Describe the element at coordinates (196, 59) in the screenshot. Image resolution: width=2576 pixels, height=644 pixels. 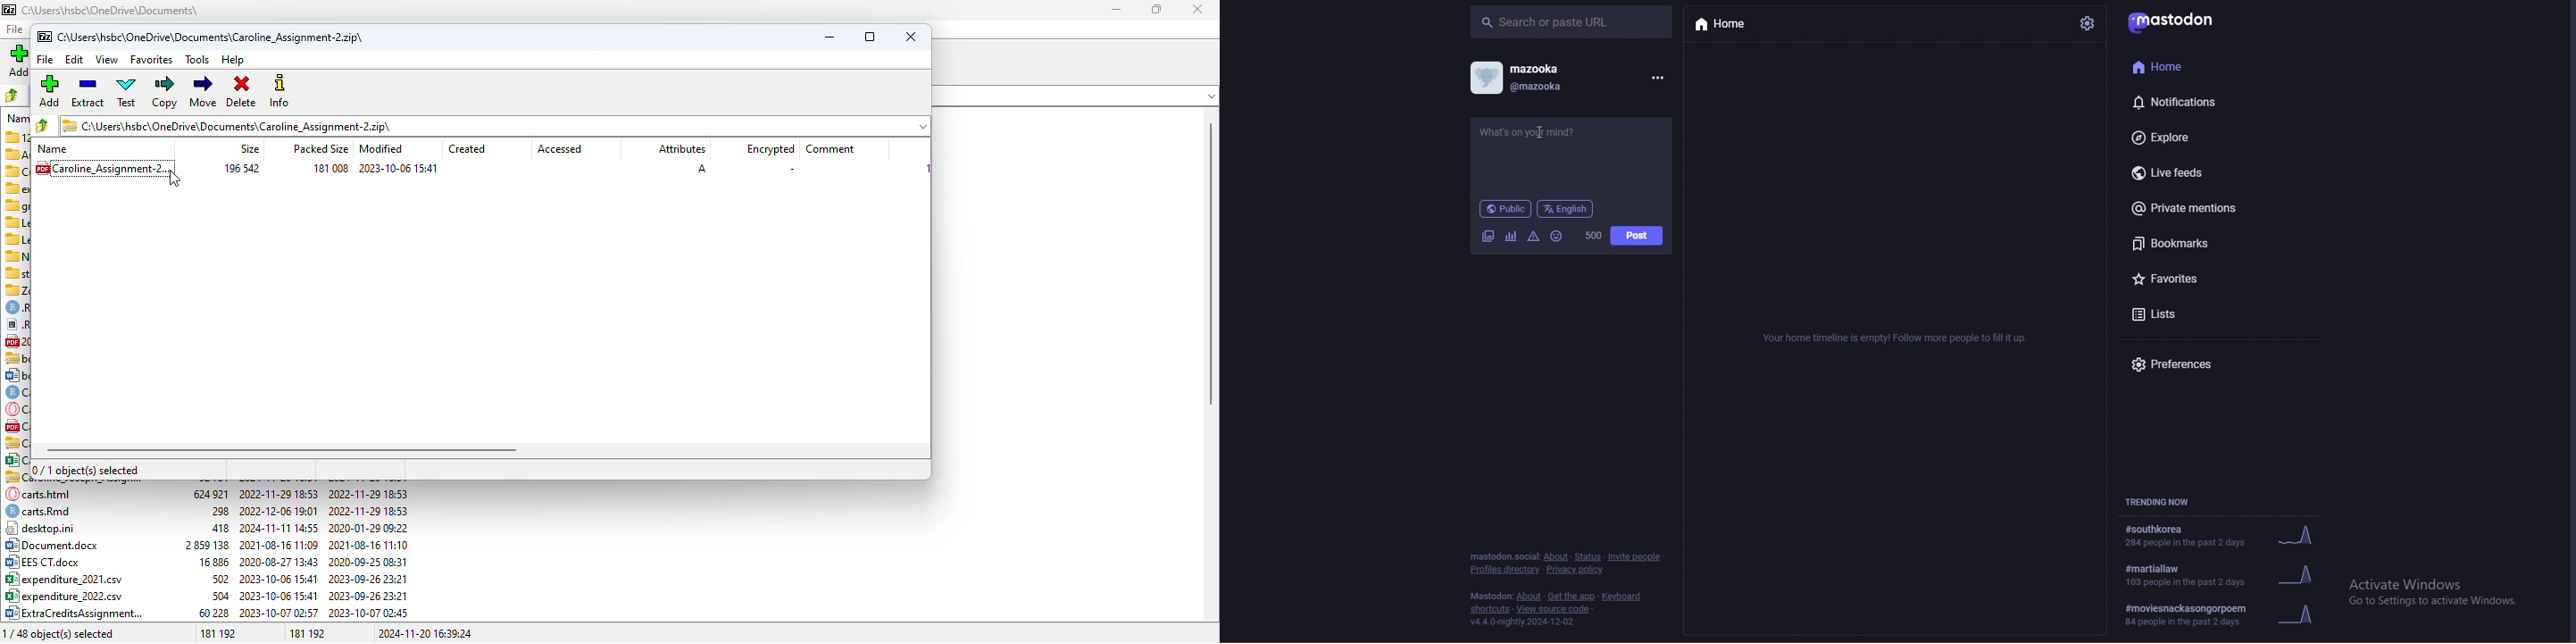
I see `tools` at that location.